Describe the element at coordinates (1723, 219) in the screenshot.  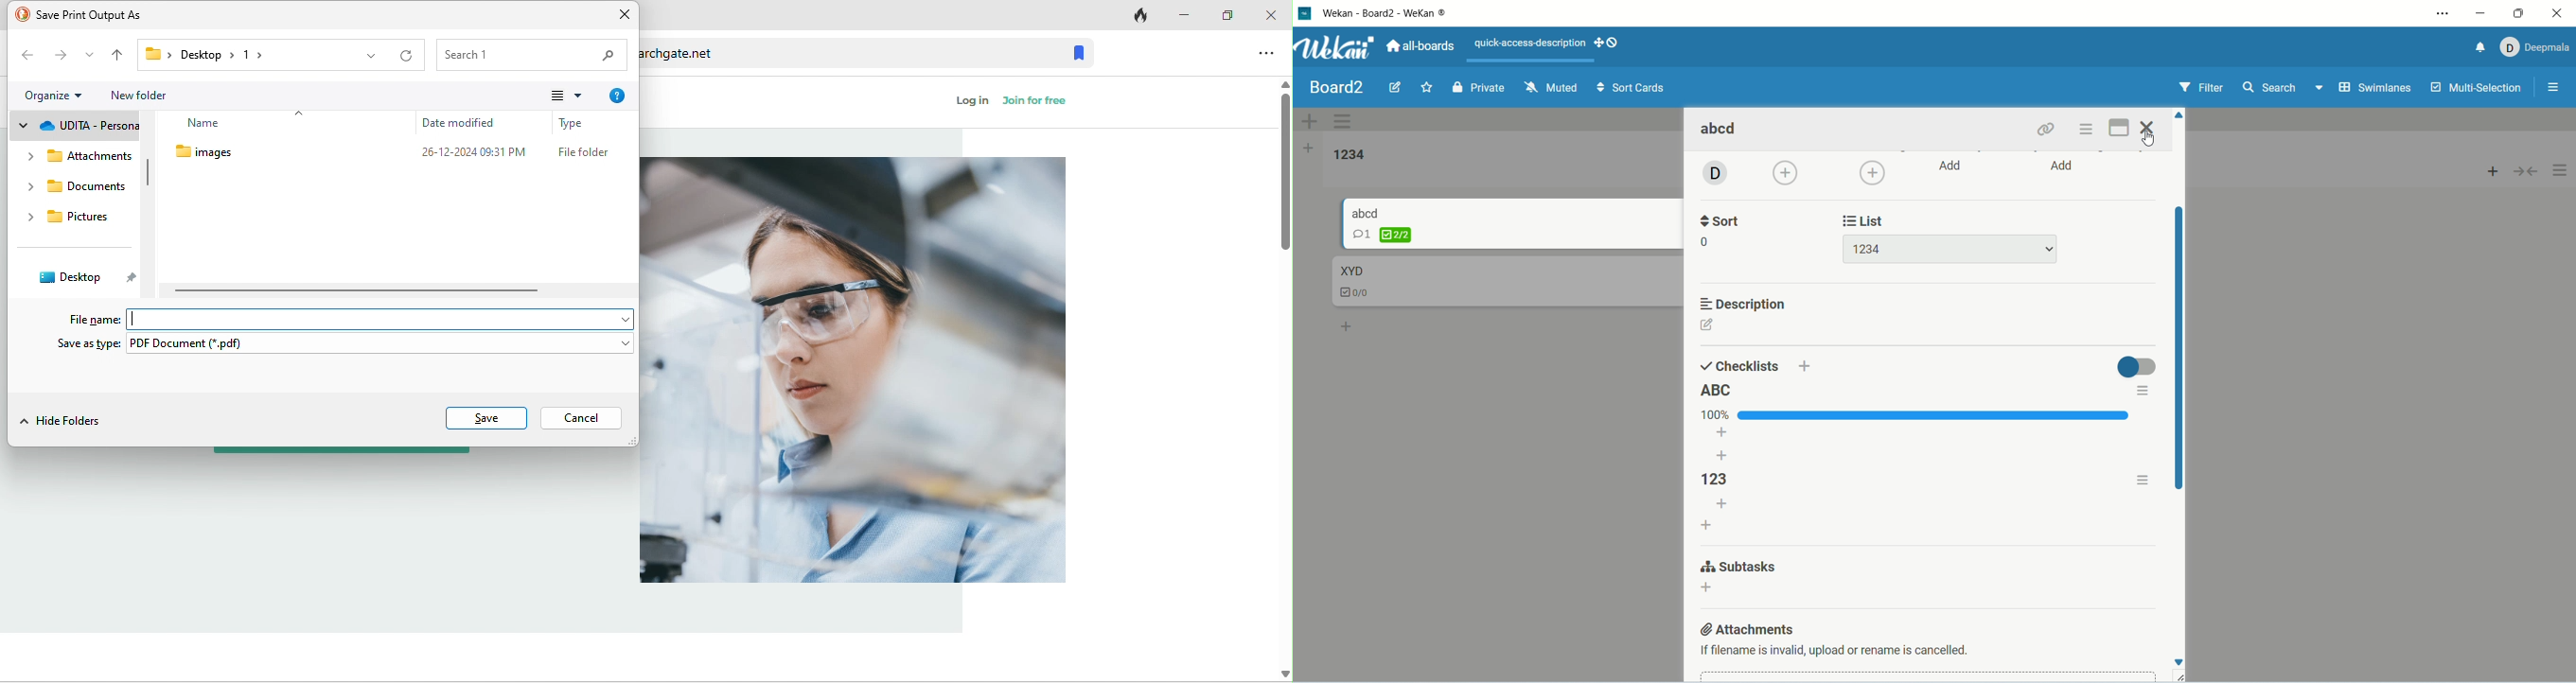
I see `sort` at that location.